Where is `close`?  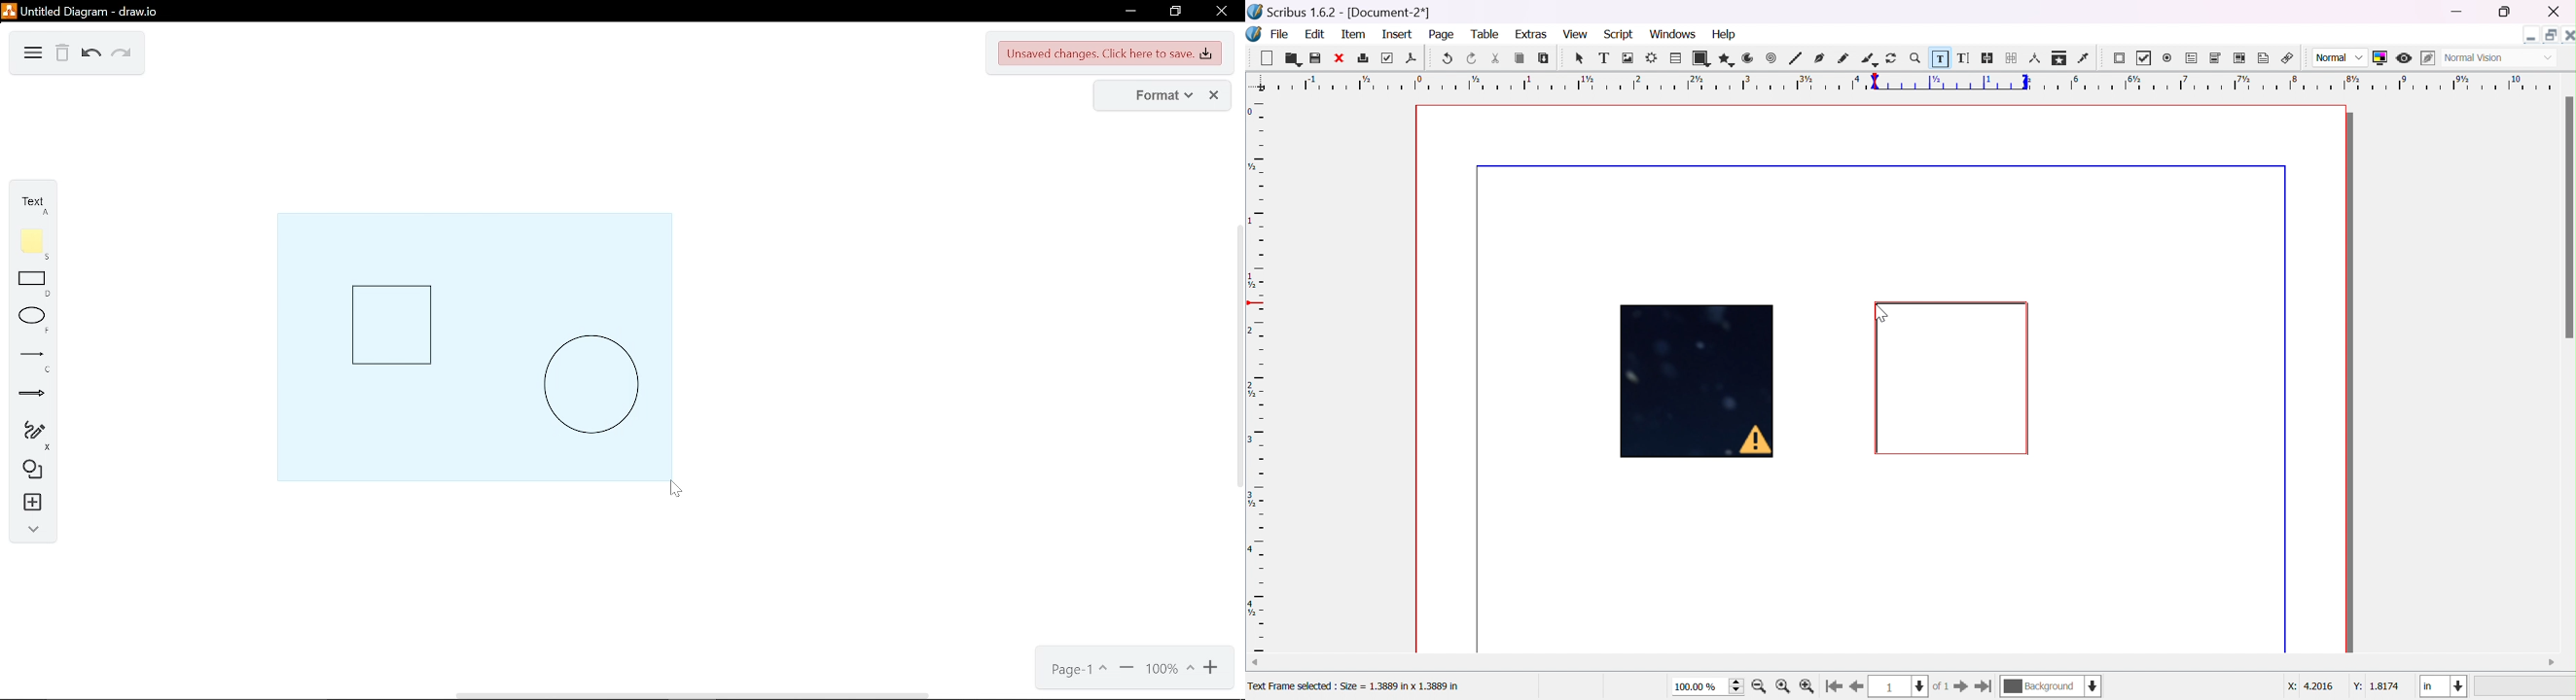
close is located at coordinates (1338, 58).